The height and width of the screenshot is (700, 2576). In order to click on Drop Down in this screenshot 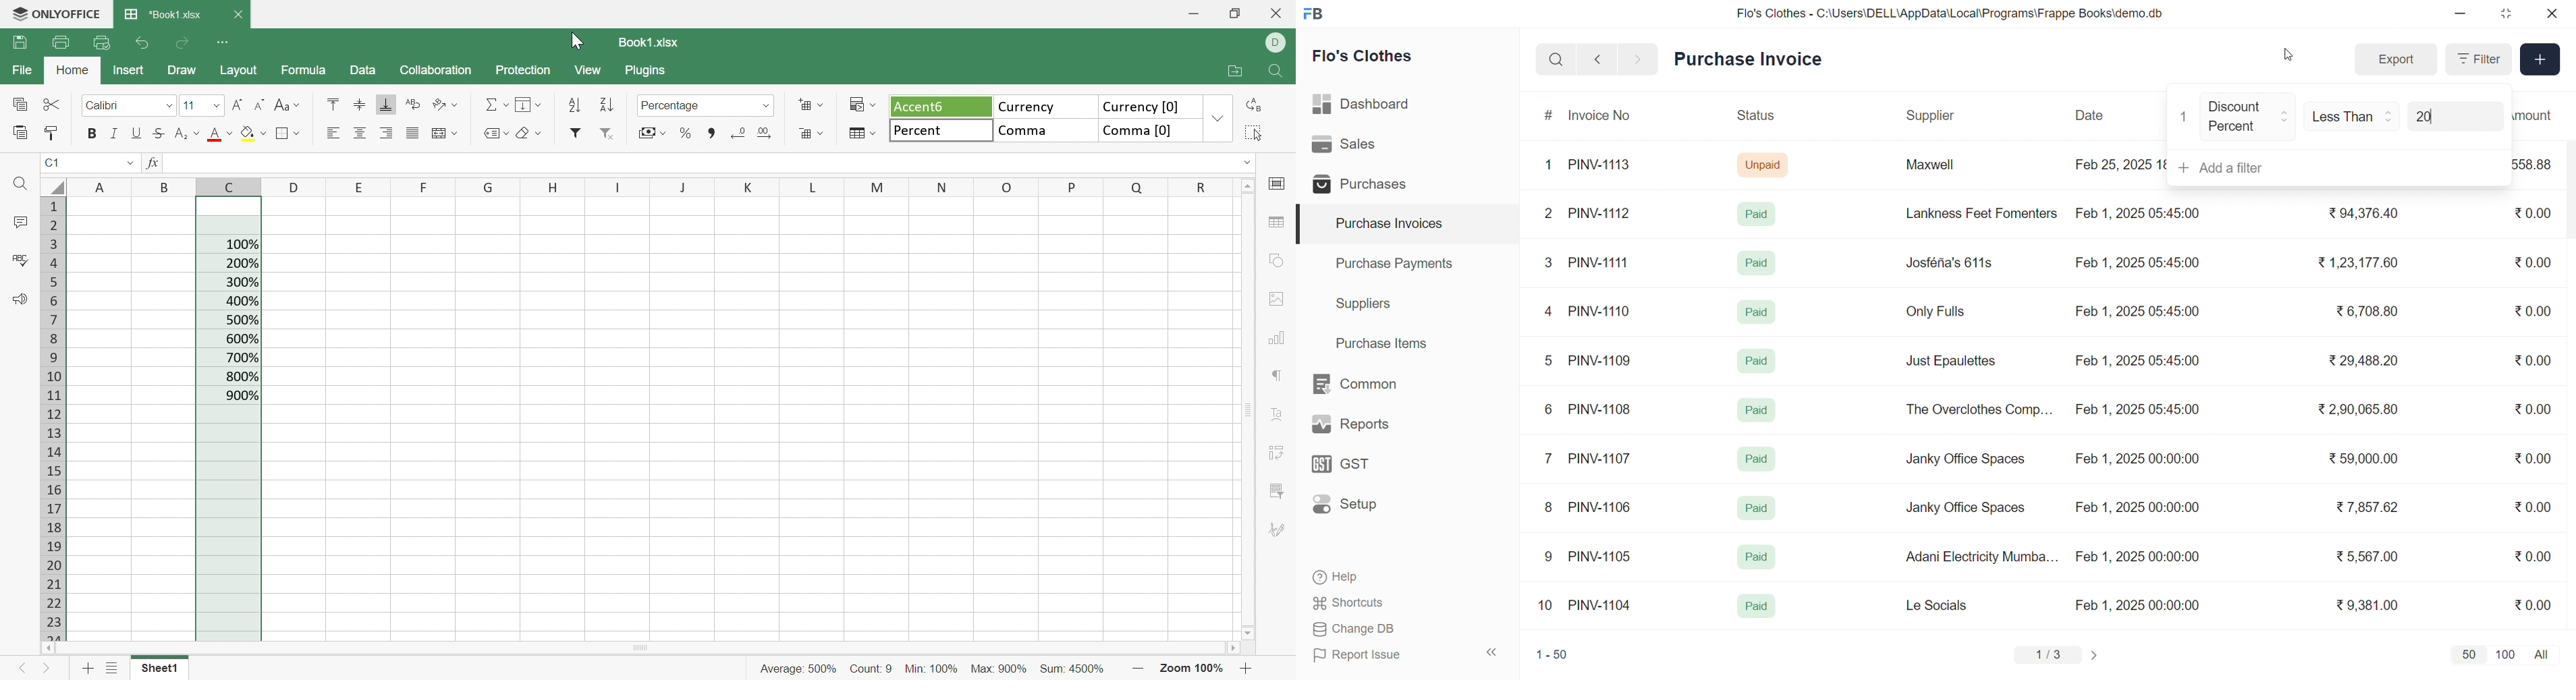, I will do `click(765, 105)`.